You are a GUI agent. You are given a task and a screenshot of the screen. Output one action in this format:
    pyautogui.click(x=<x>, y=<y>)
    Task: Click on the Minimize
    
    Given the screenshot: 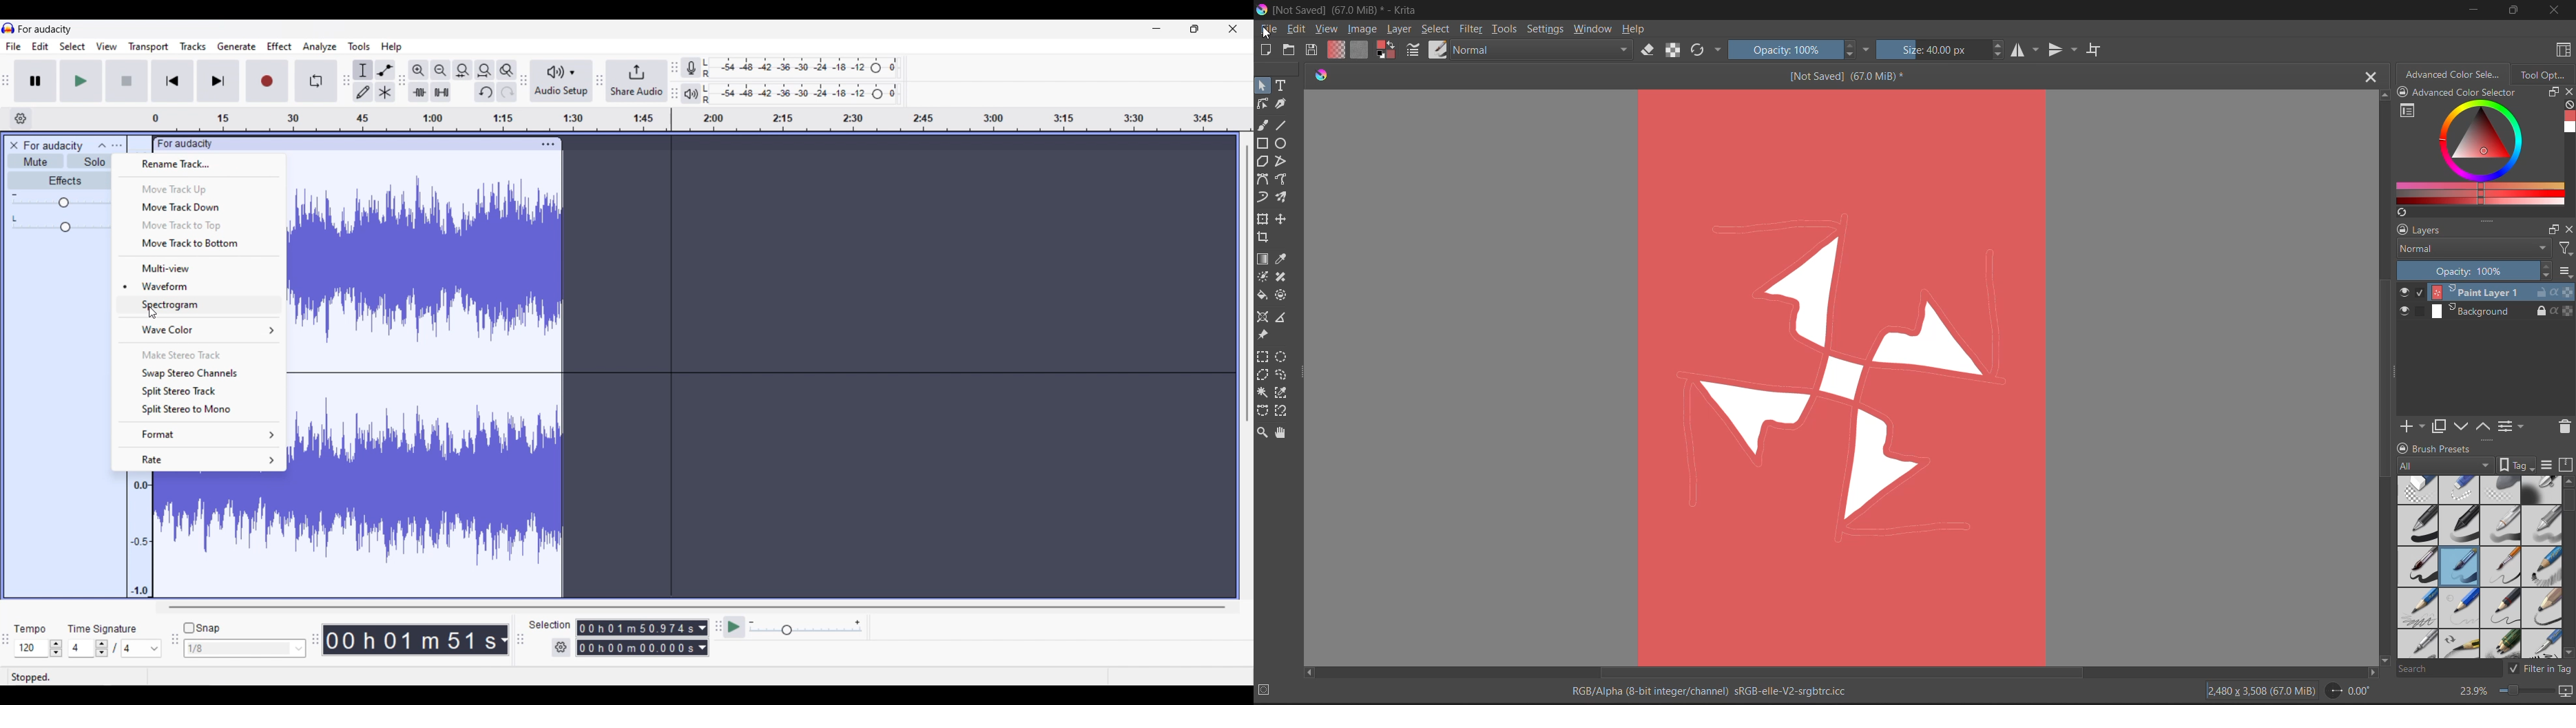 What is the action you would take?
    pyautogui.click(x=1157, y=28)
    